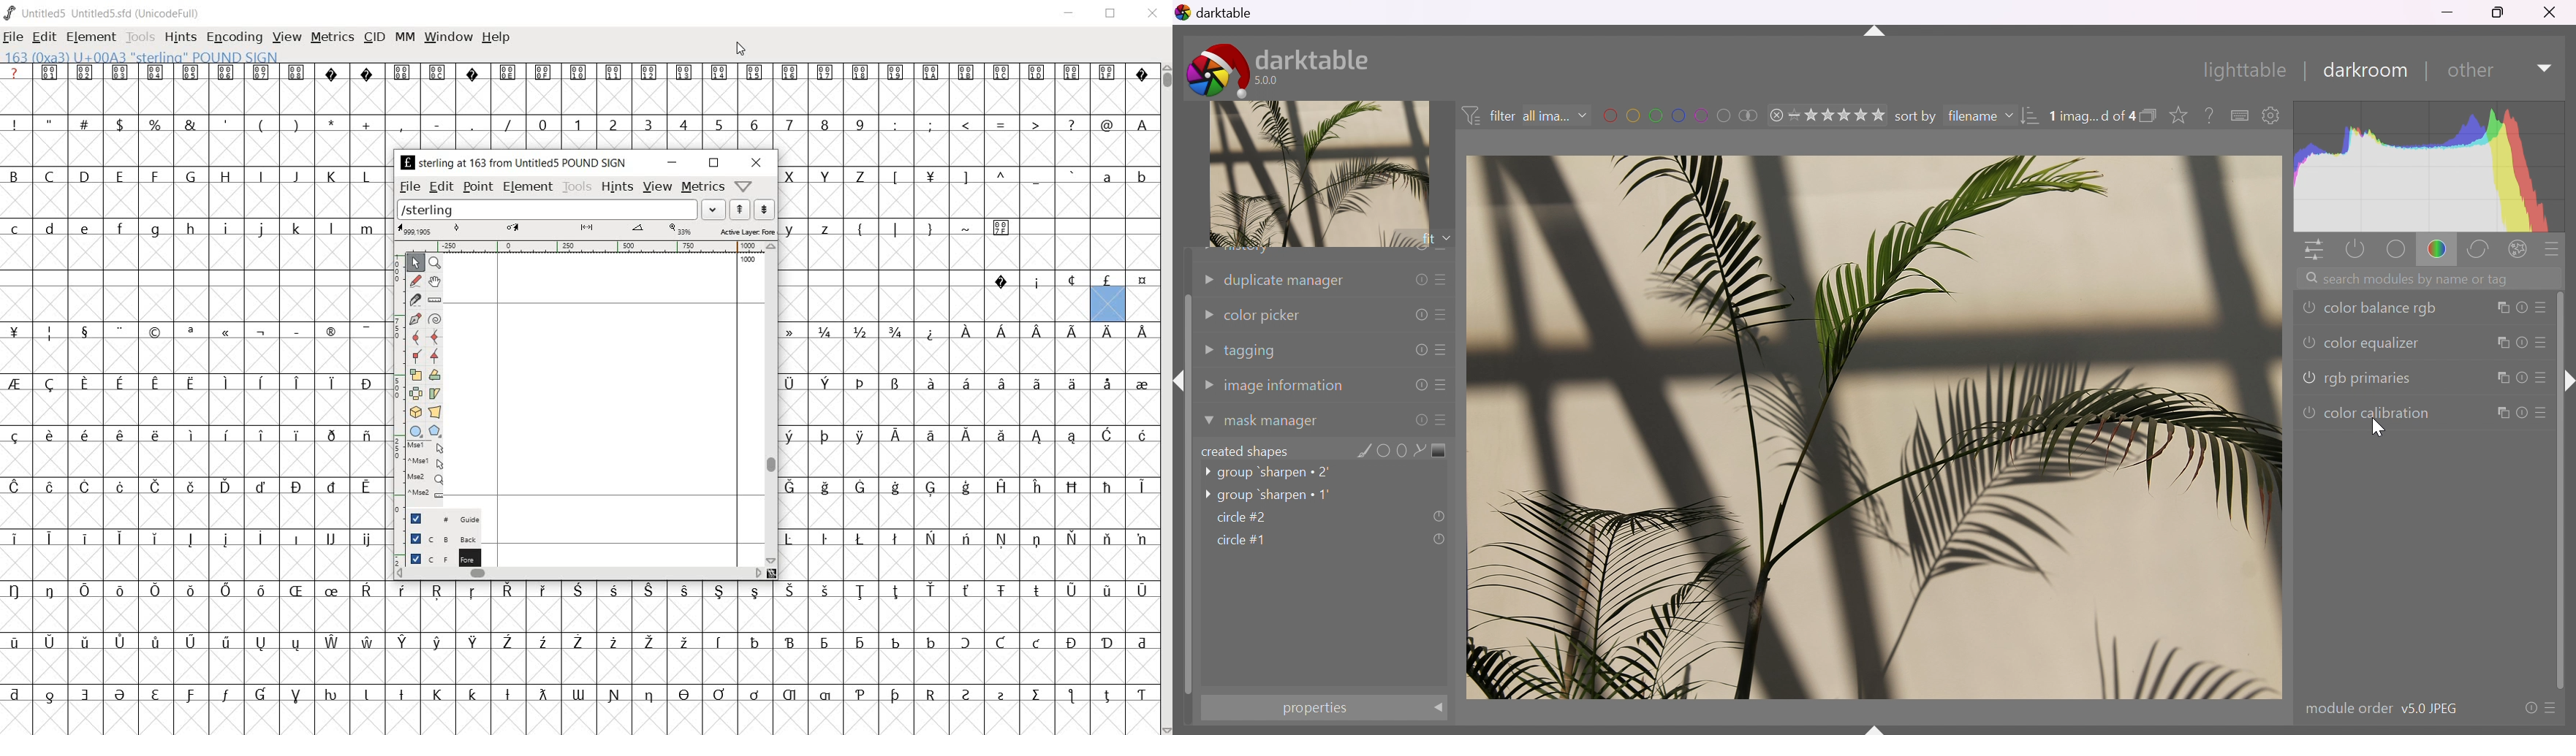  What do you see at coordinates (1038, 384) in the screenshot?
I see `Symbol` at bounding box center [1038, 384].